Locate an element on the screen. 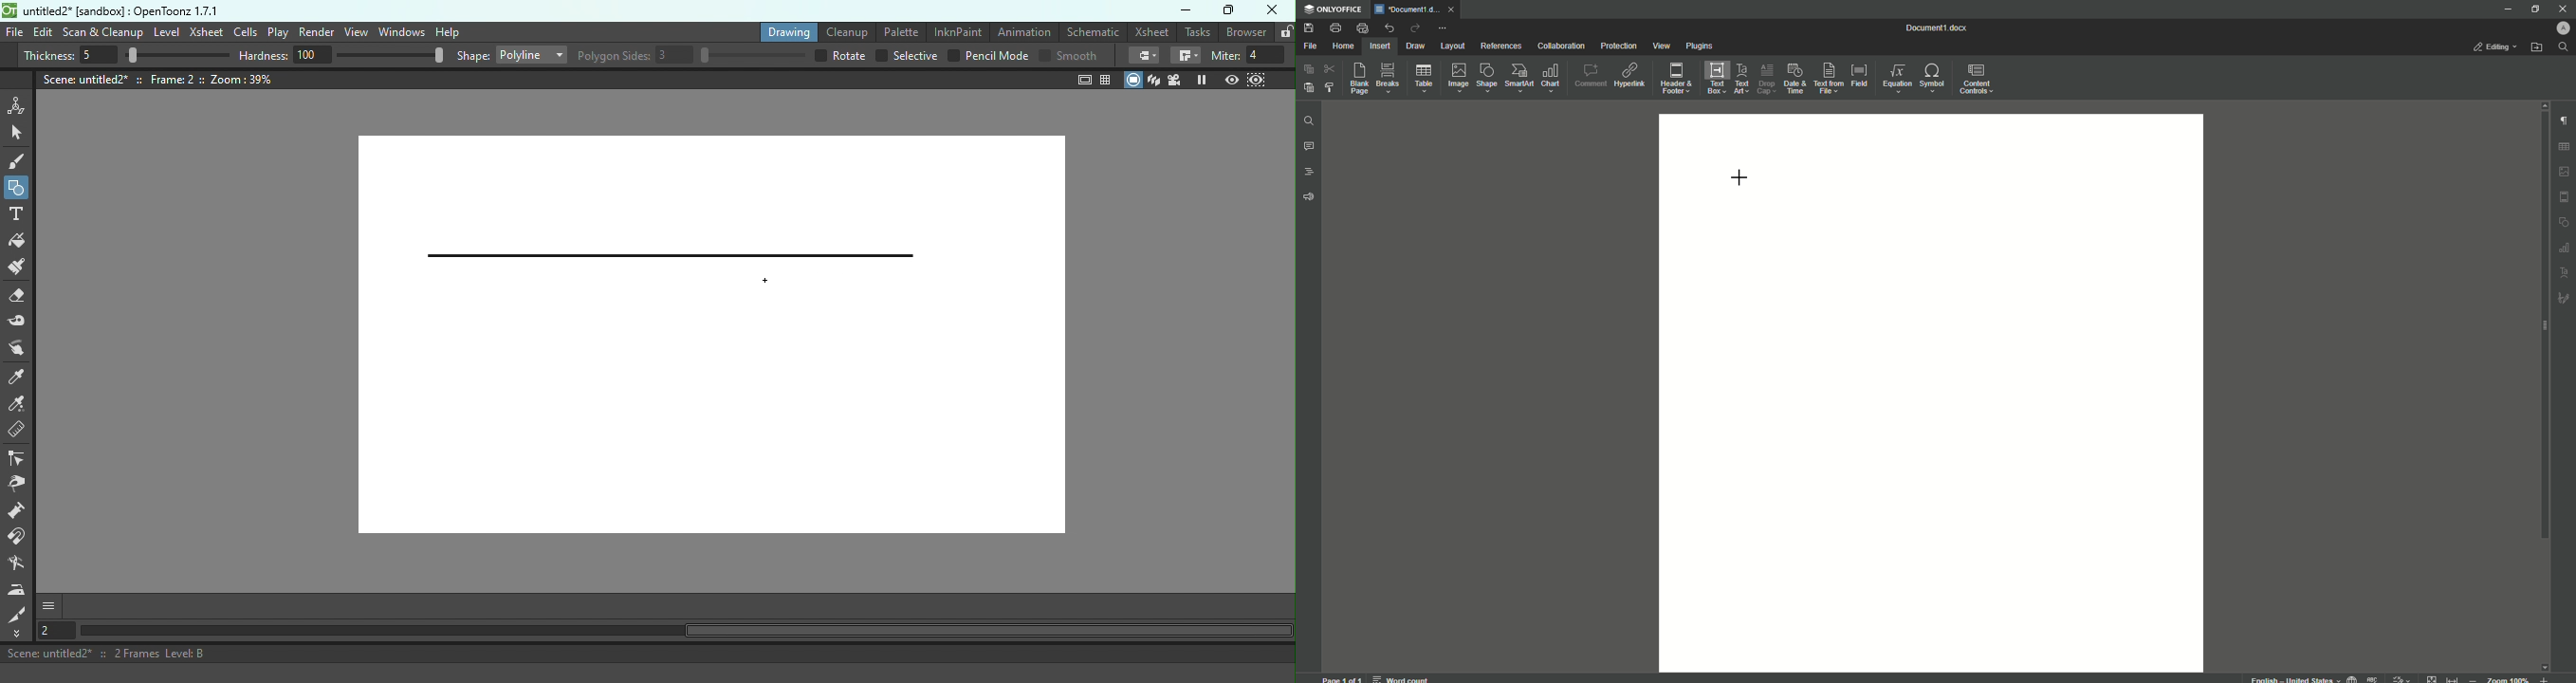 The height and width of the screenshot is (700, 2576). View is located at coordinates (1660, 47).